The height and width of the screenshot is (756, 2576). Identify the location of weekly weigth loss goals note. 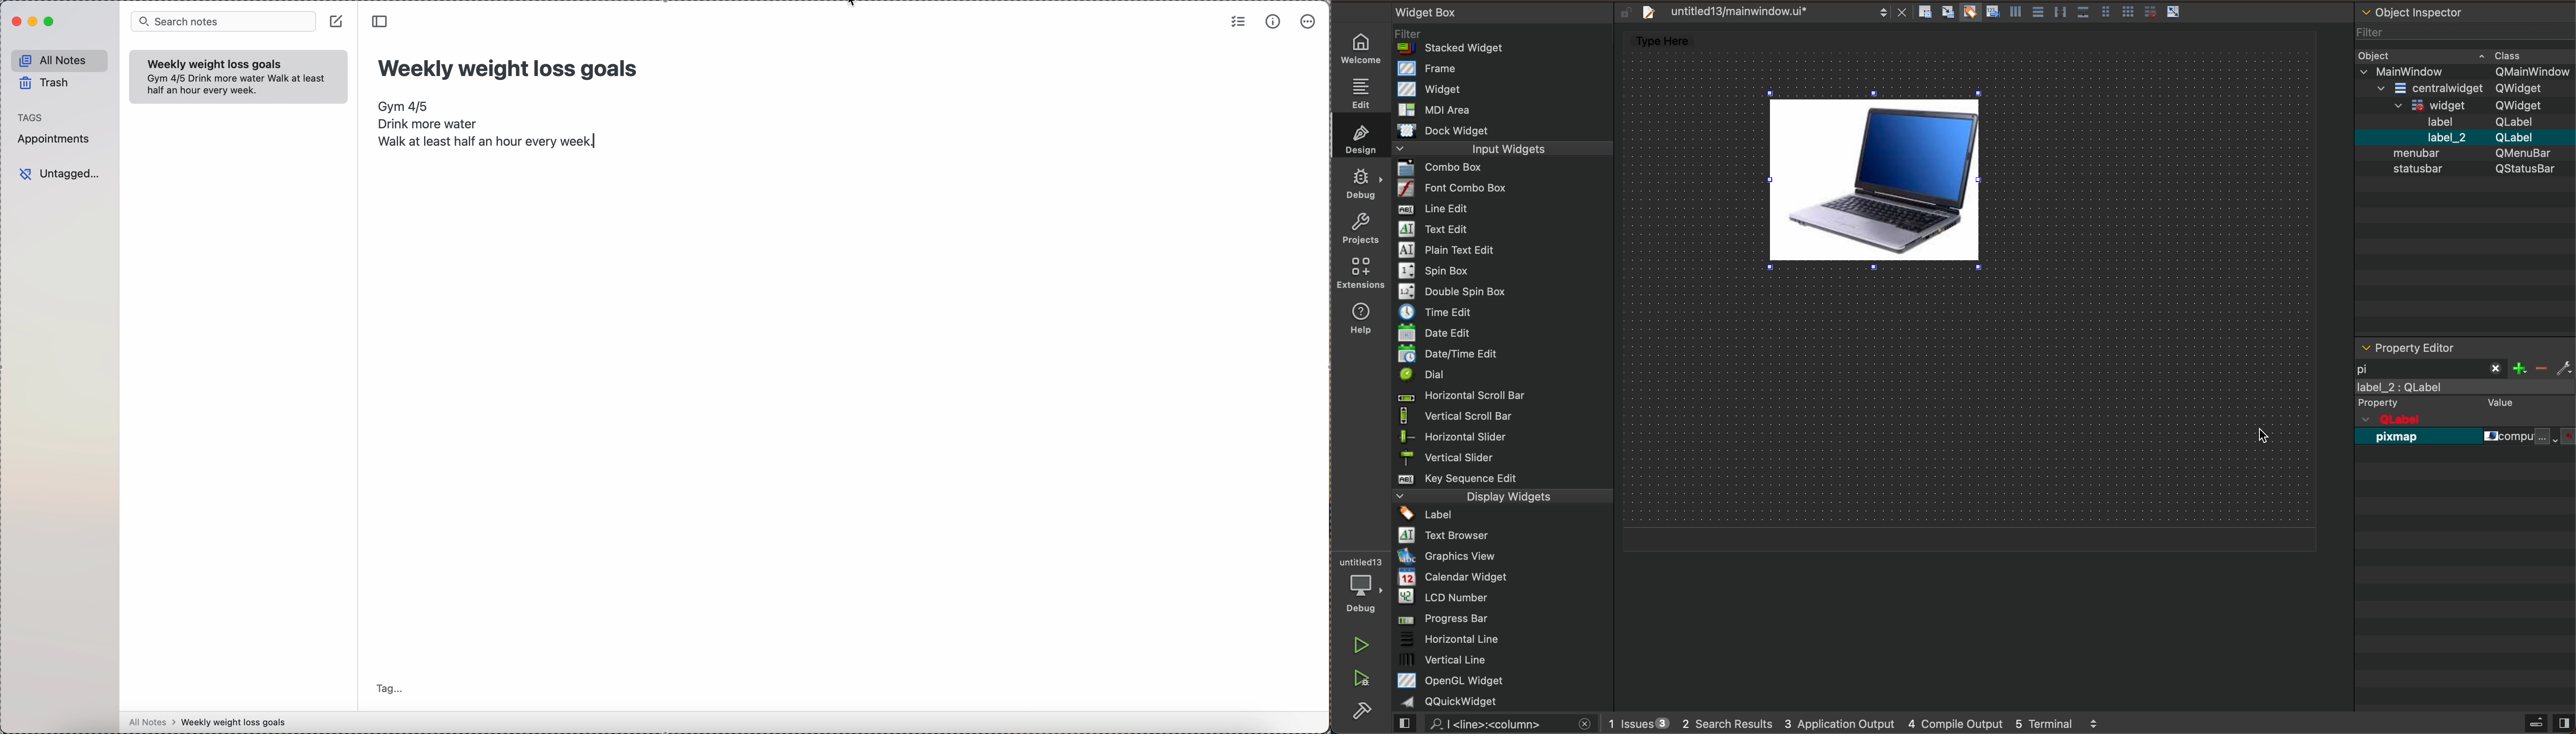
(215, 63).